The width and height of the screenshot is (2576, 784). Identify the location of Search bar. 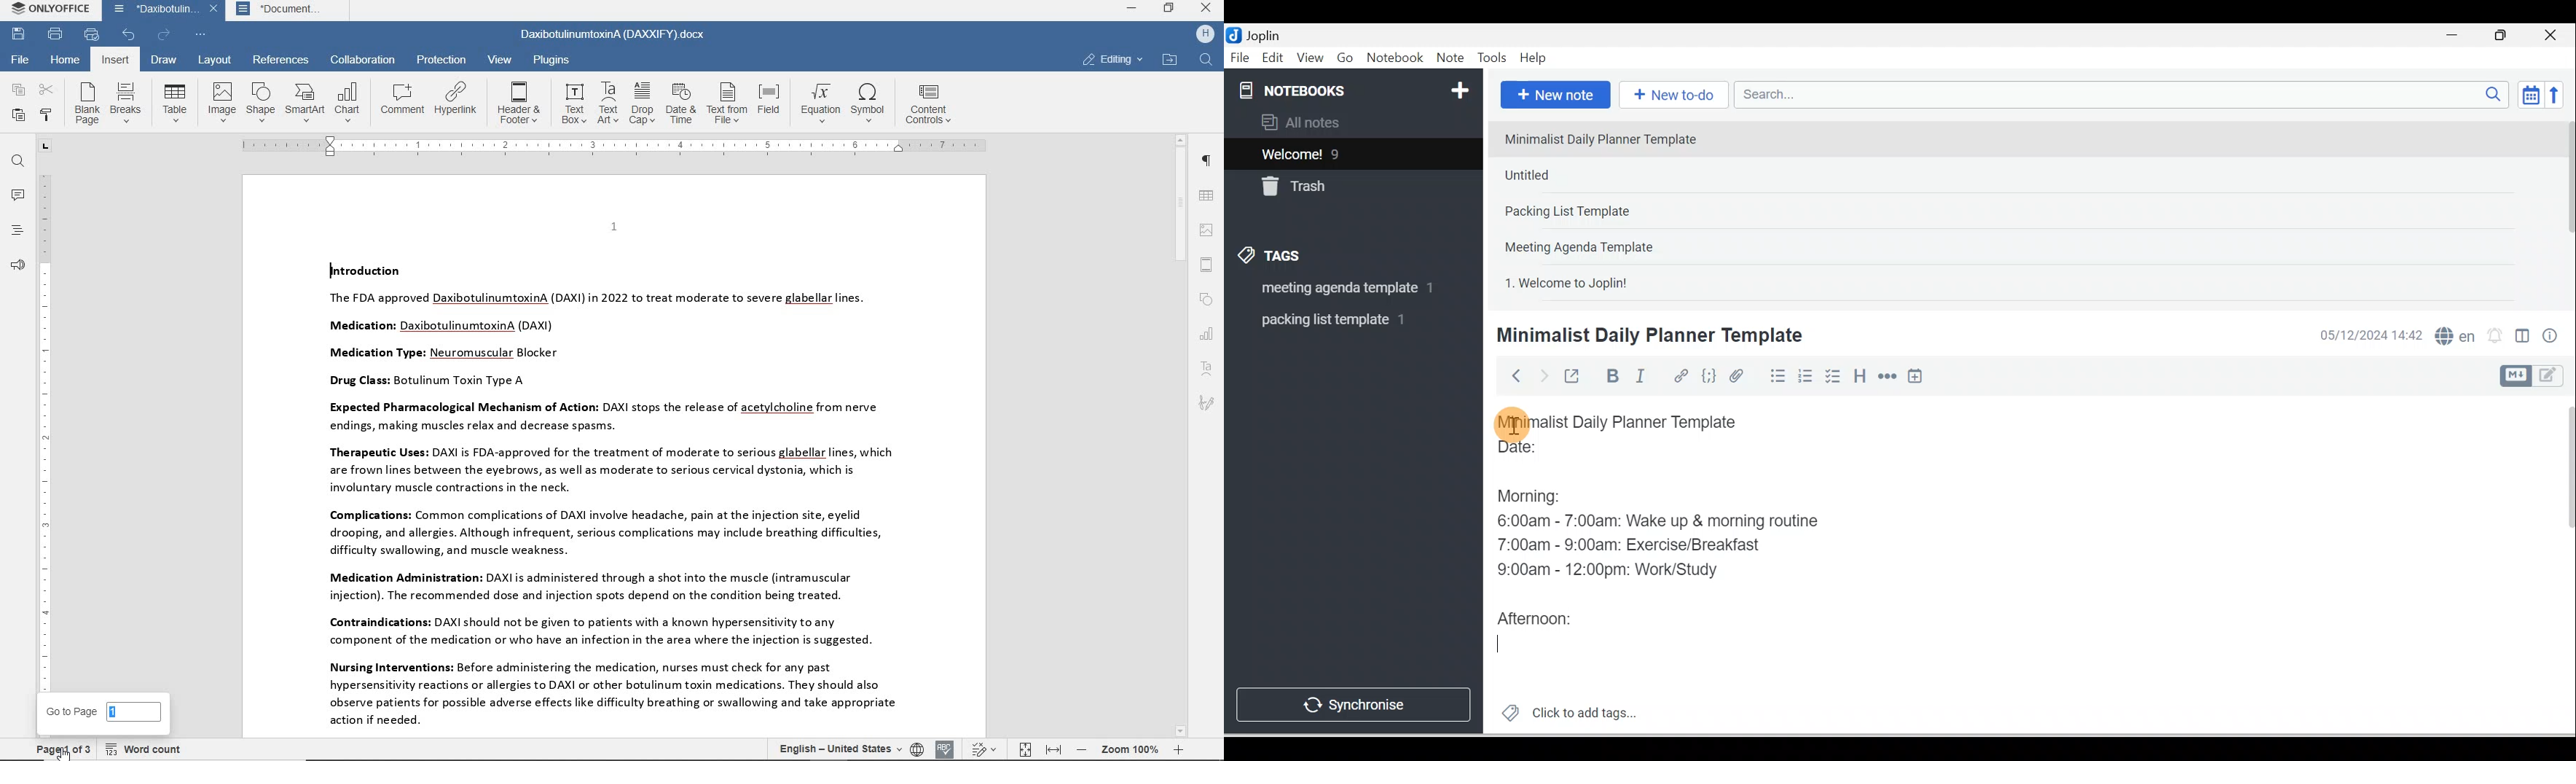
(2126, 94).